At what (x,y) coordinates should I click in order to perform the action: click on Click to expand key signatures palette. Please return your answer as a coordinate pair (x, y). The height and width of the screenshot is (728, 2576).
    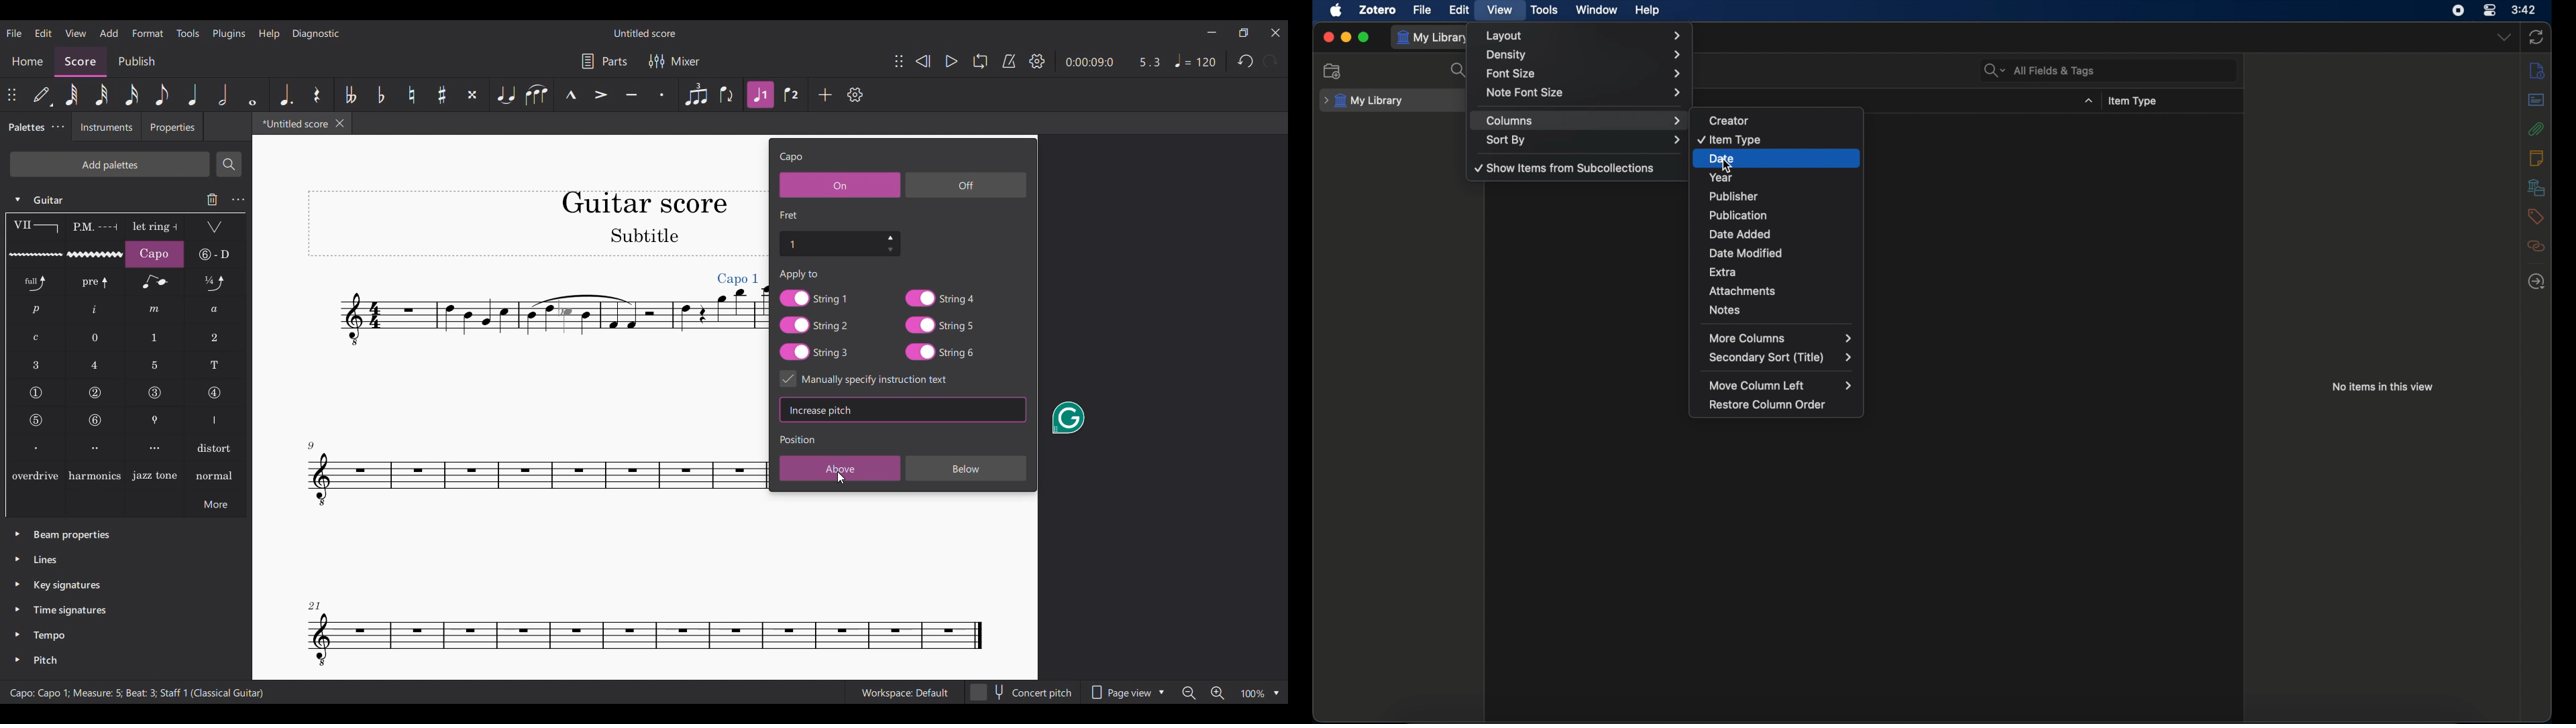
    Looking at the image, I should click on (17, 584).